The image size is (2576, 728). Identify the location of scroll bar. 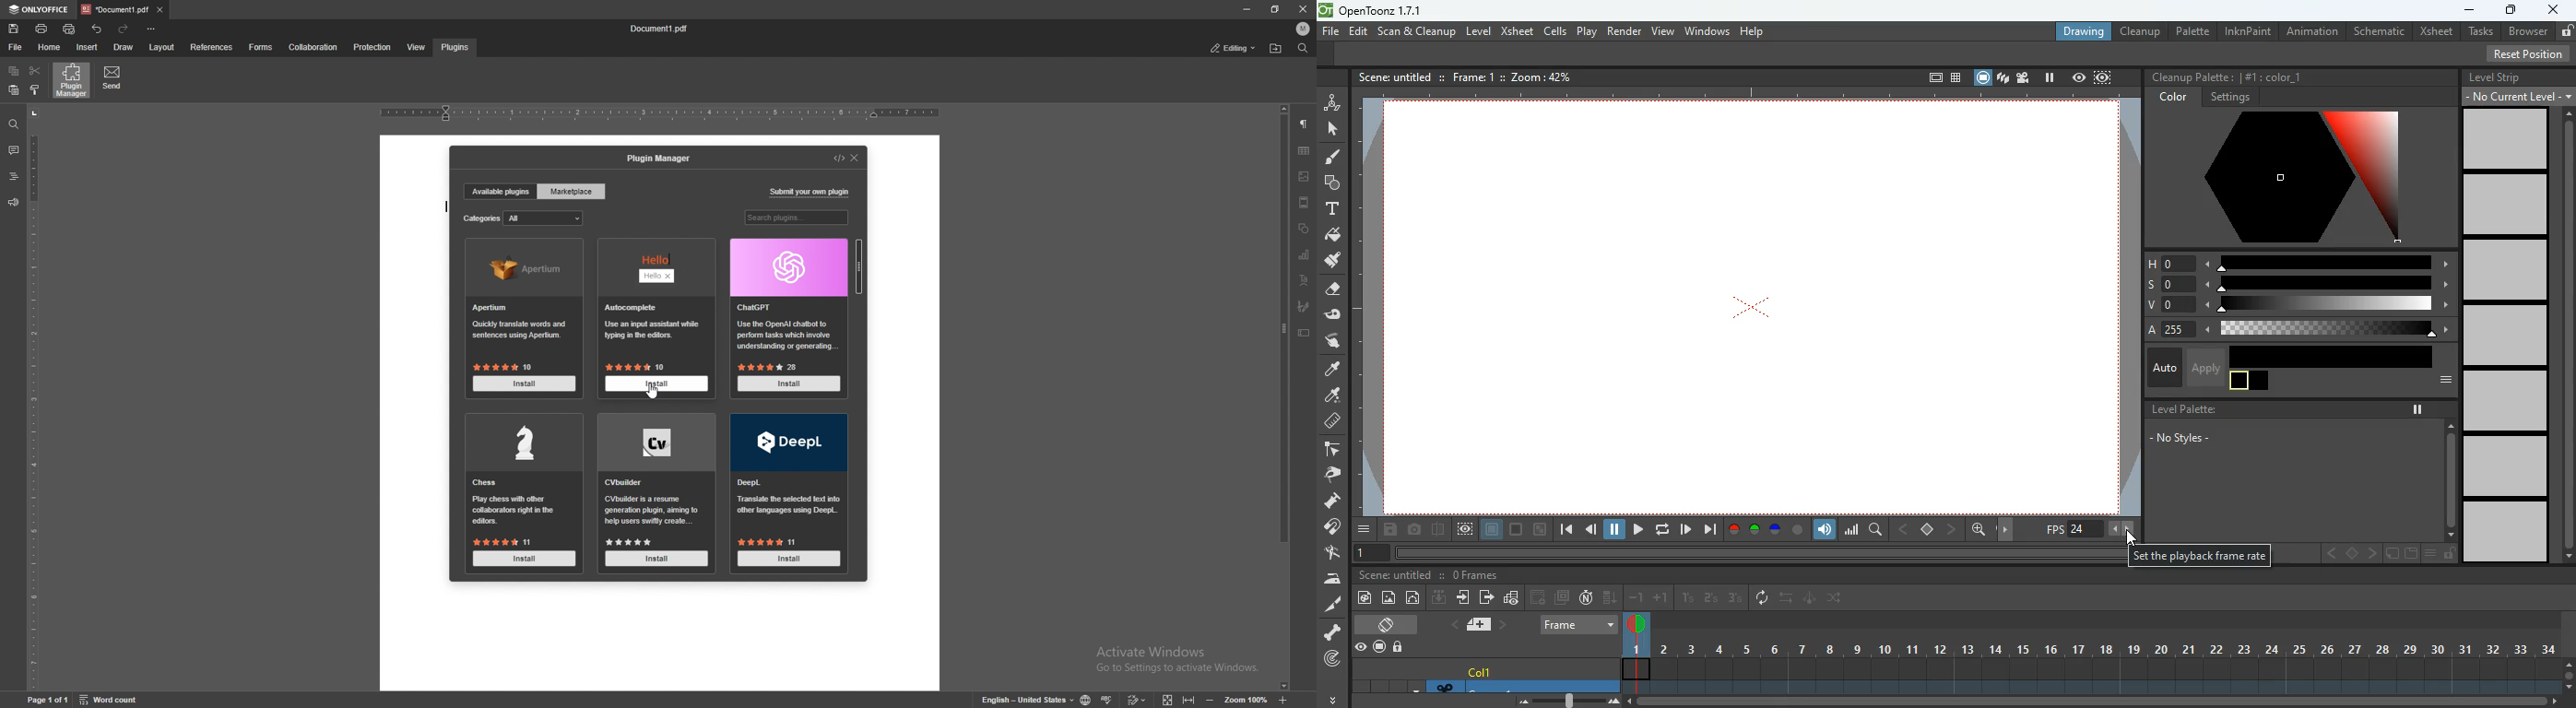
(1283, 397).